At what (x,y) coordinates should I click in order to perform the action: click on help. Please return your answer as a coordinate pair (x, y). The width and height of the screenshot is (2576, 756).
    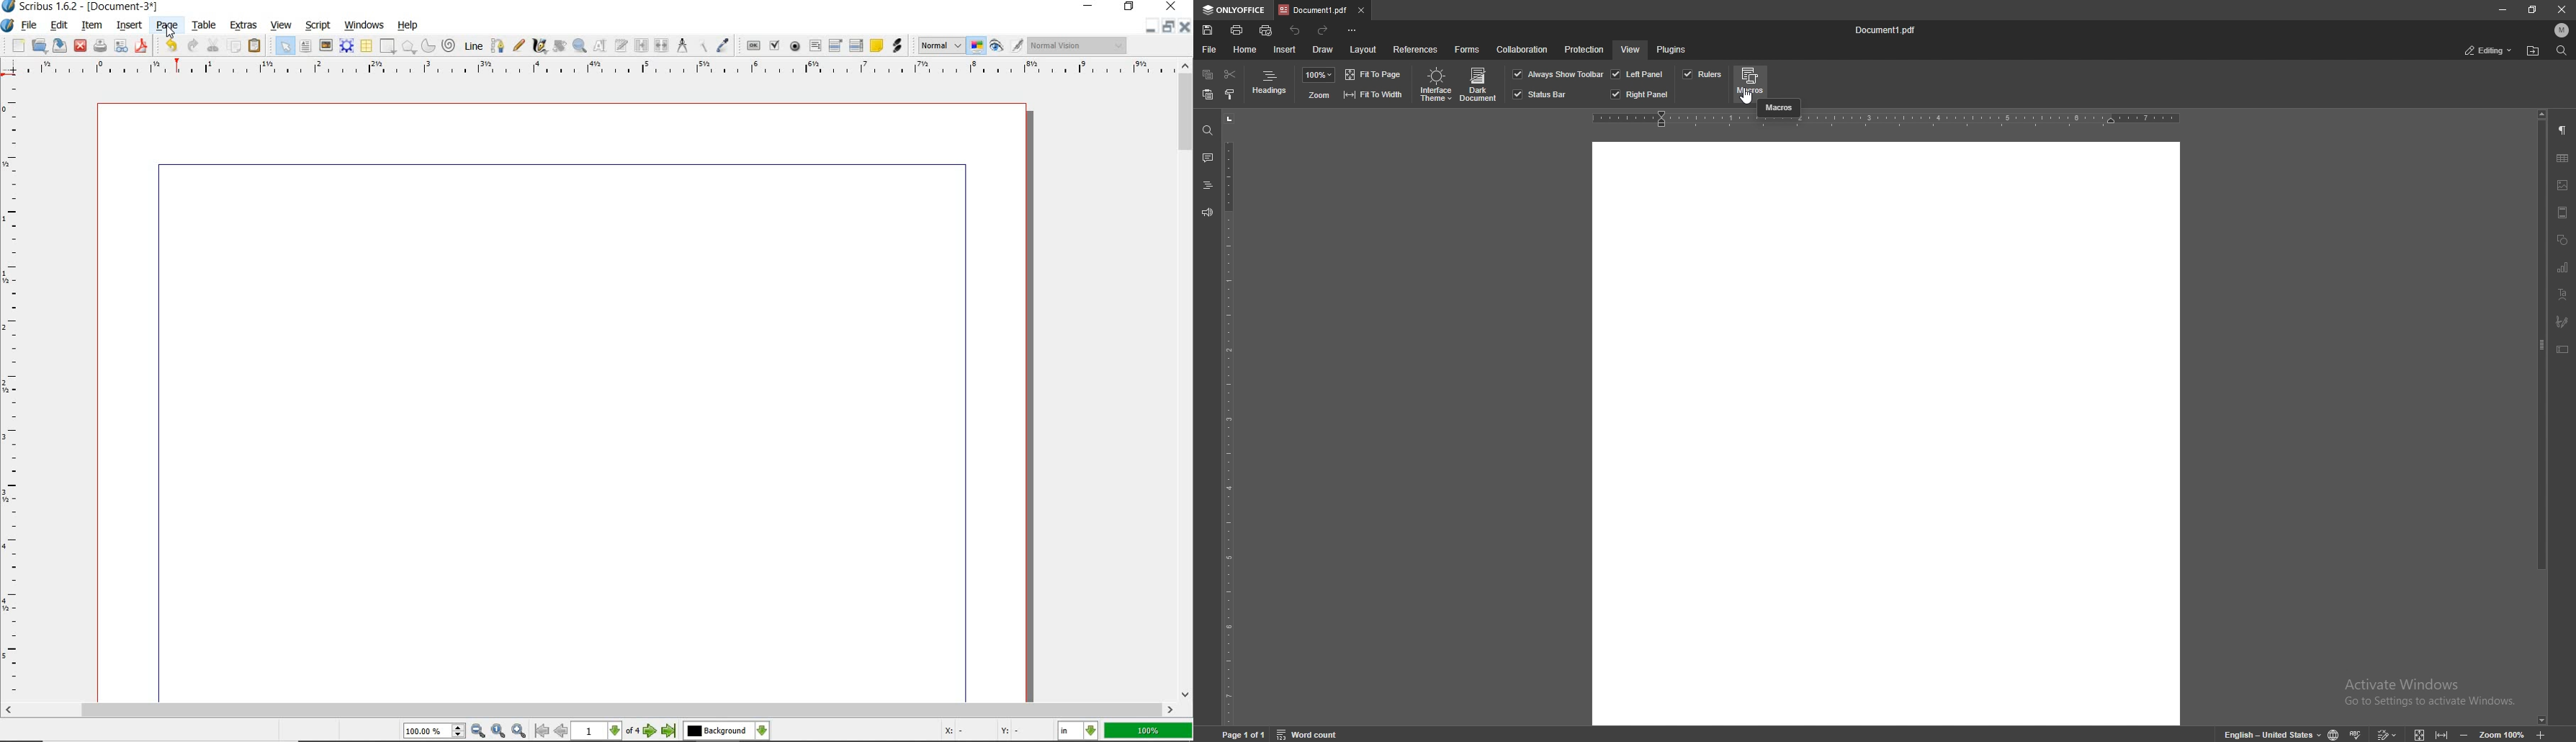
    Looking at the image, I should click on (406, 26).